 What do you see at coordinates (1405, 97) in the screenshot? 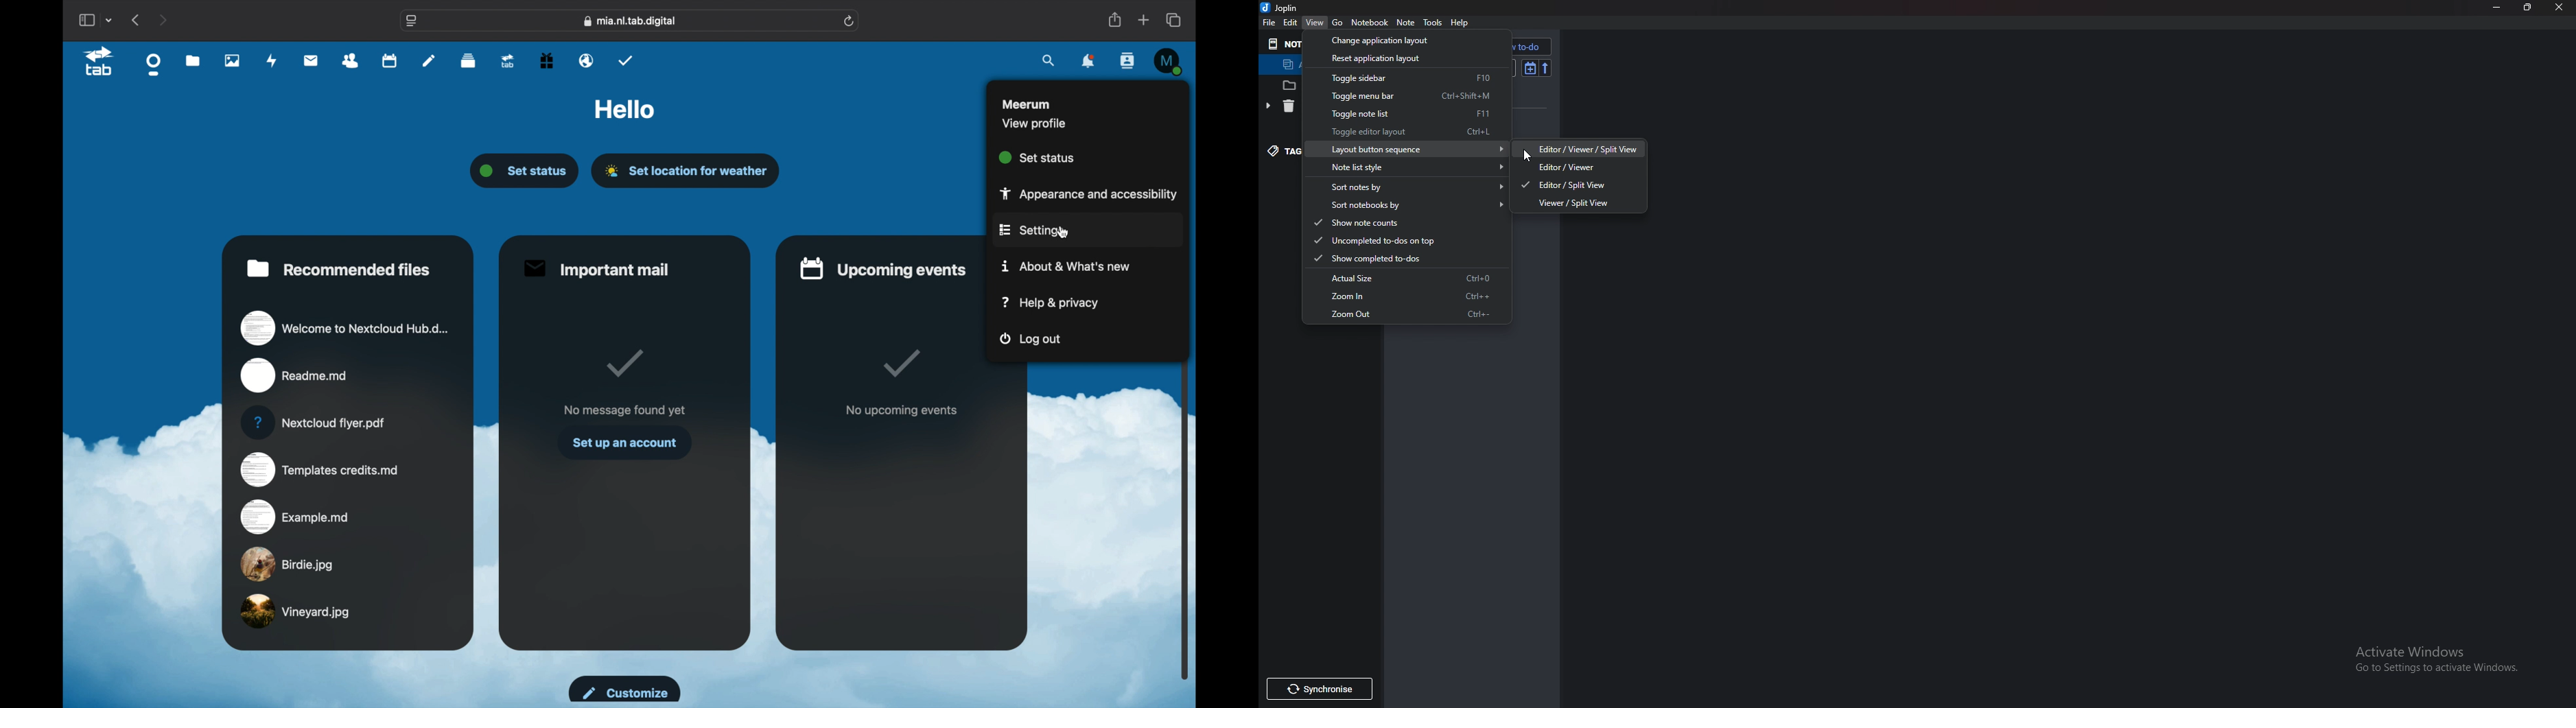
I see `toggle menu bar` at bounding box center [1405, 97].